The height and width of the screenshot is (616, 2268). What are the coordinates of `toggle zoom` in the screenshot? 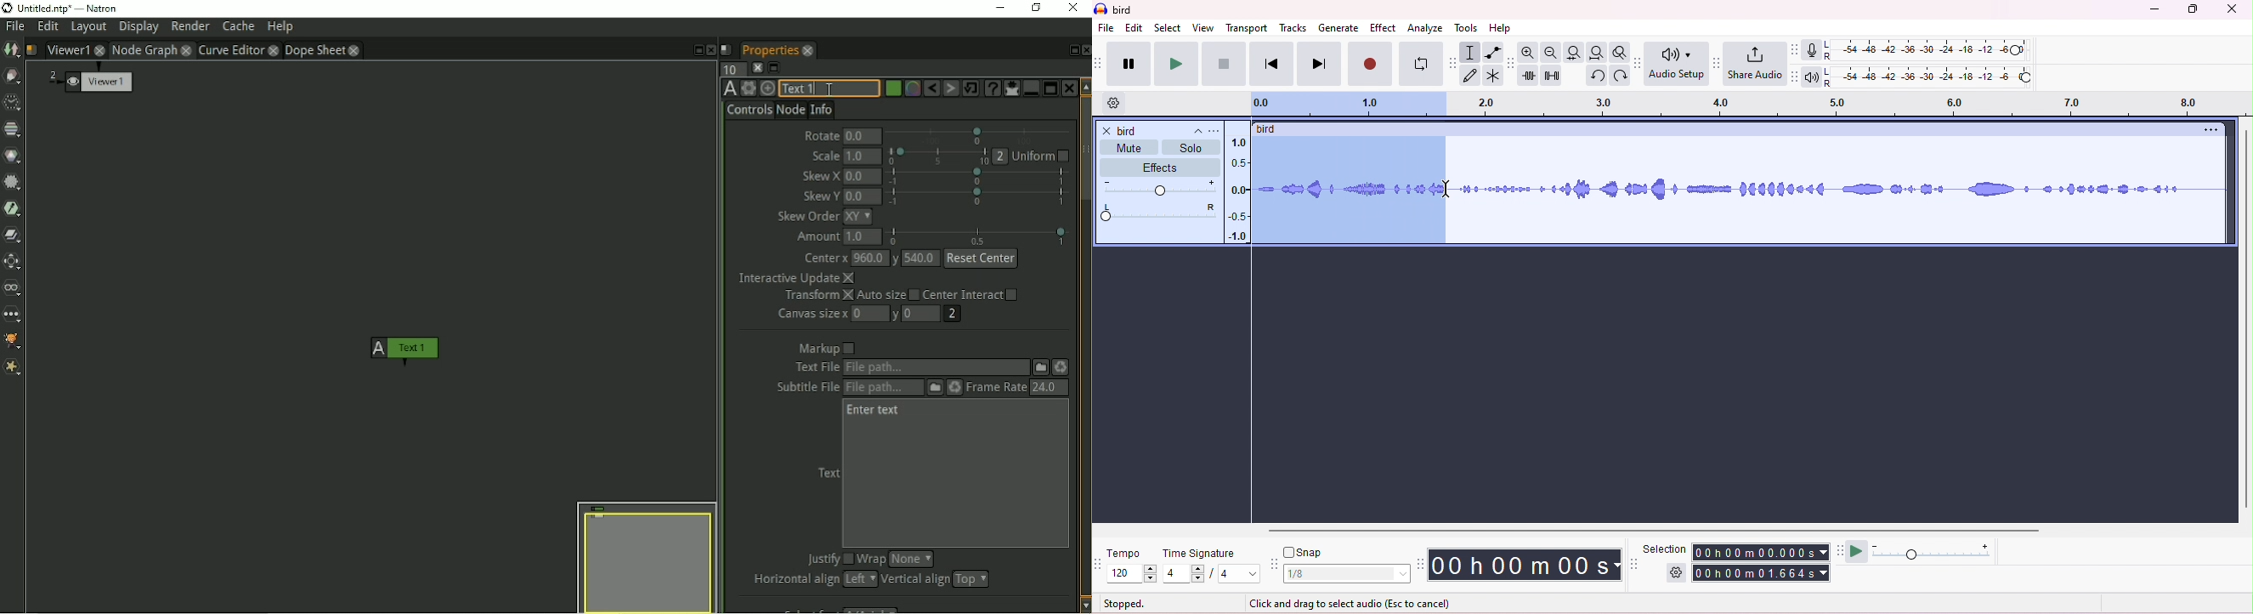 It's located at (1620, 52).